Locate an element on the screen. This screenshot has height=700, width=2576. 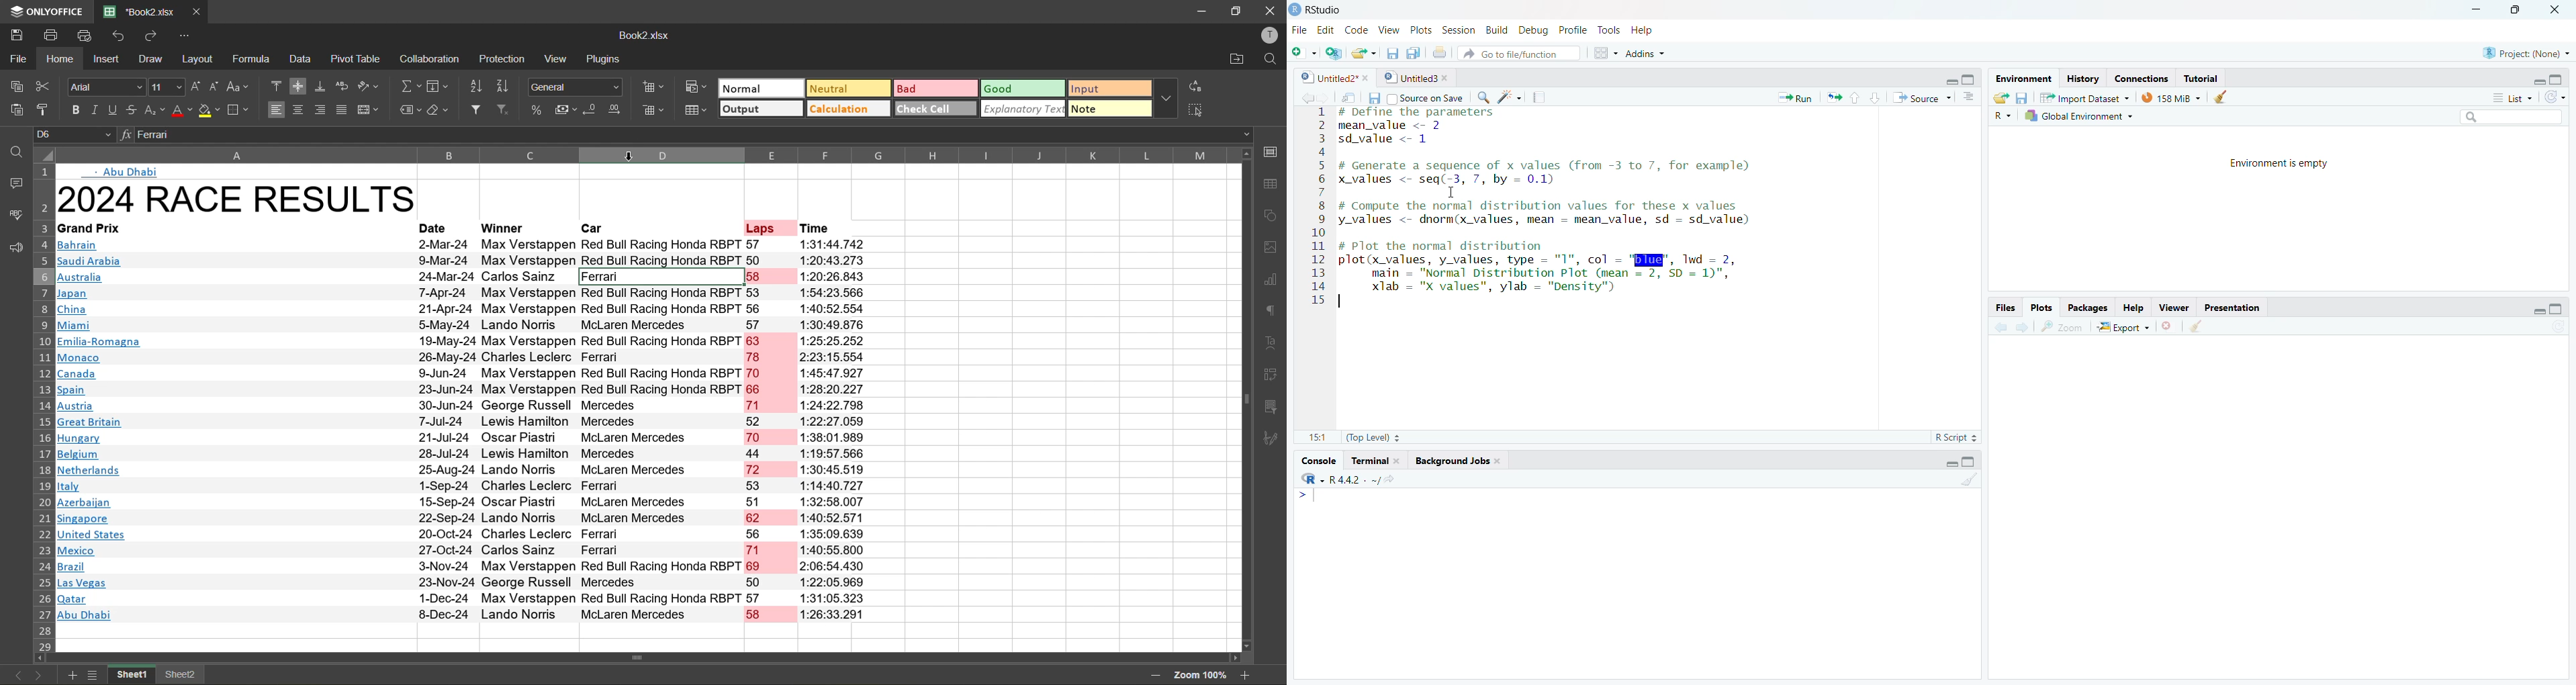
fields is located at coordinates (438, 84).